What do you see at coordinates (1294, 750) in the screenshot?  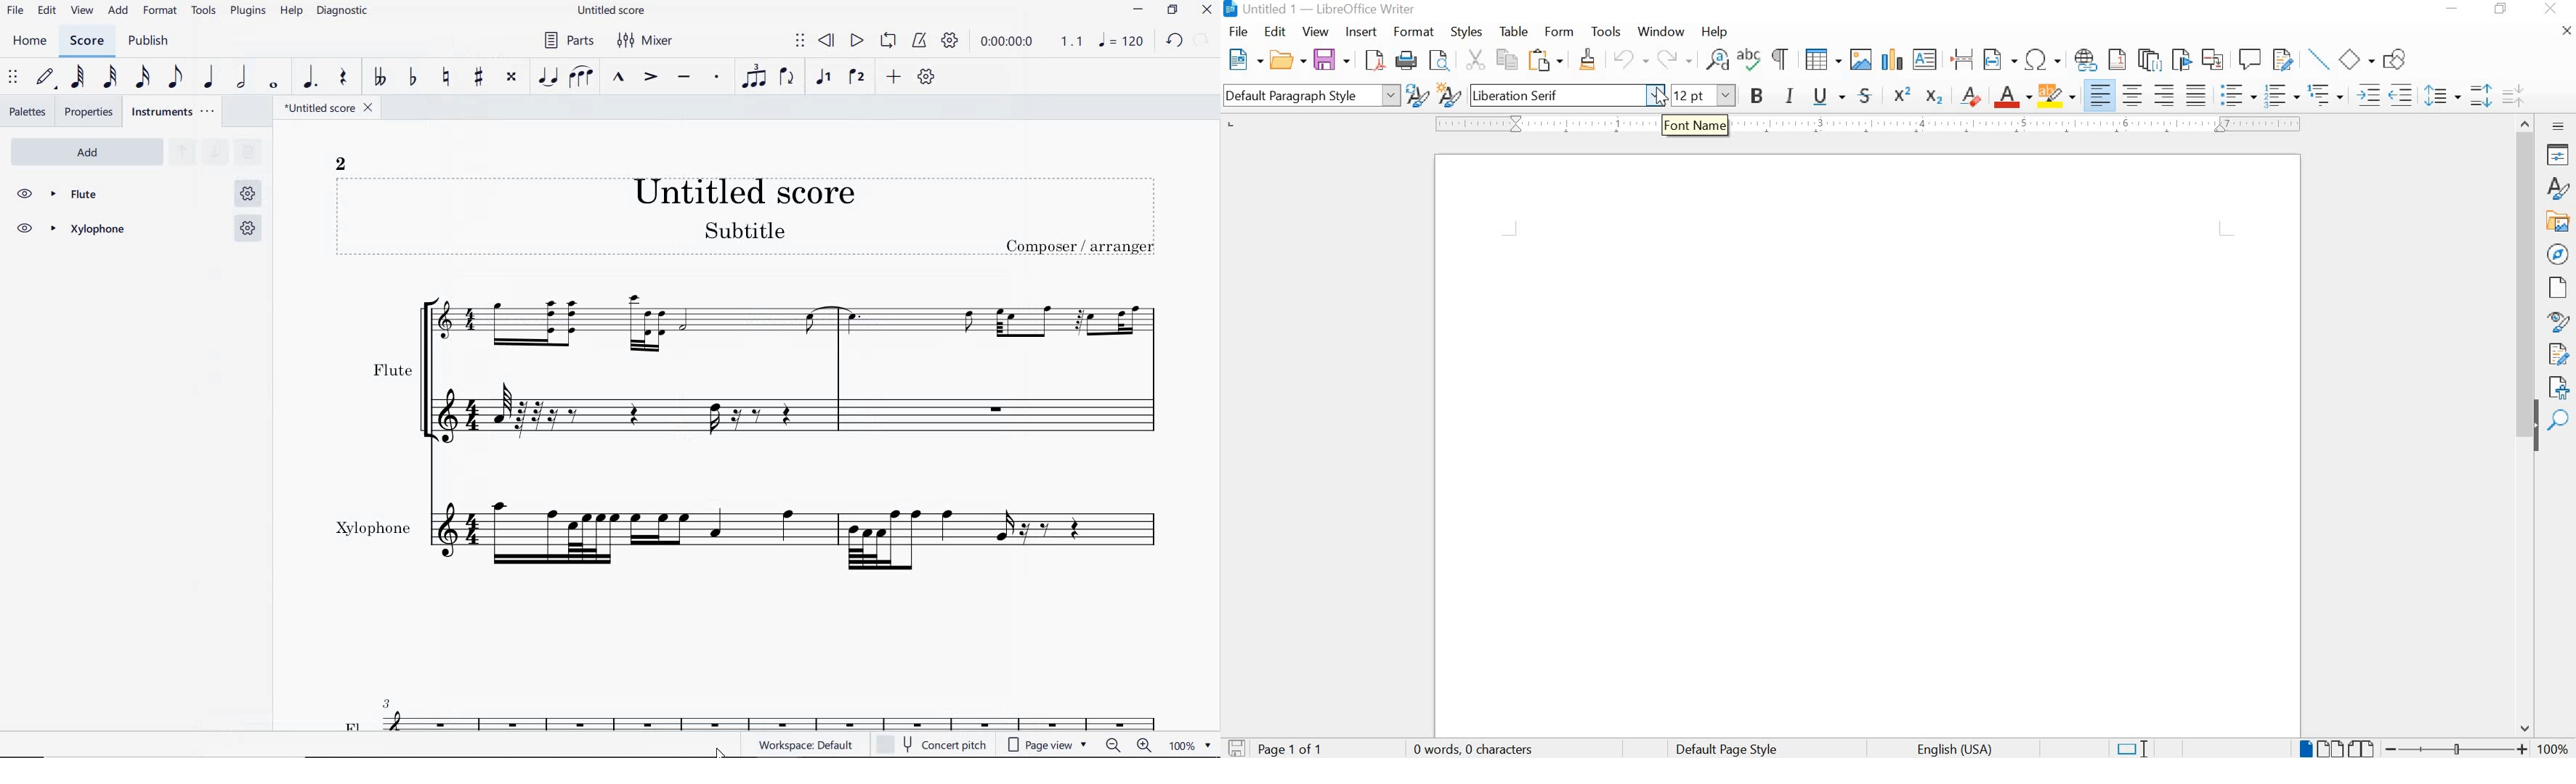 I see `PAGE 1 OF 1` at bounding box center [1294, 750].